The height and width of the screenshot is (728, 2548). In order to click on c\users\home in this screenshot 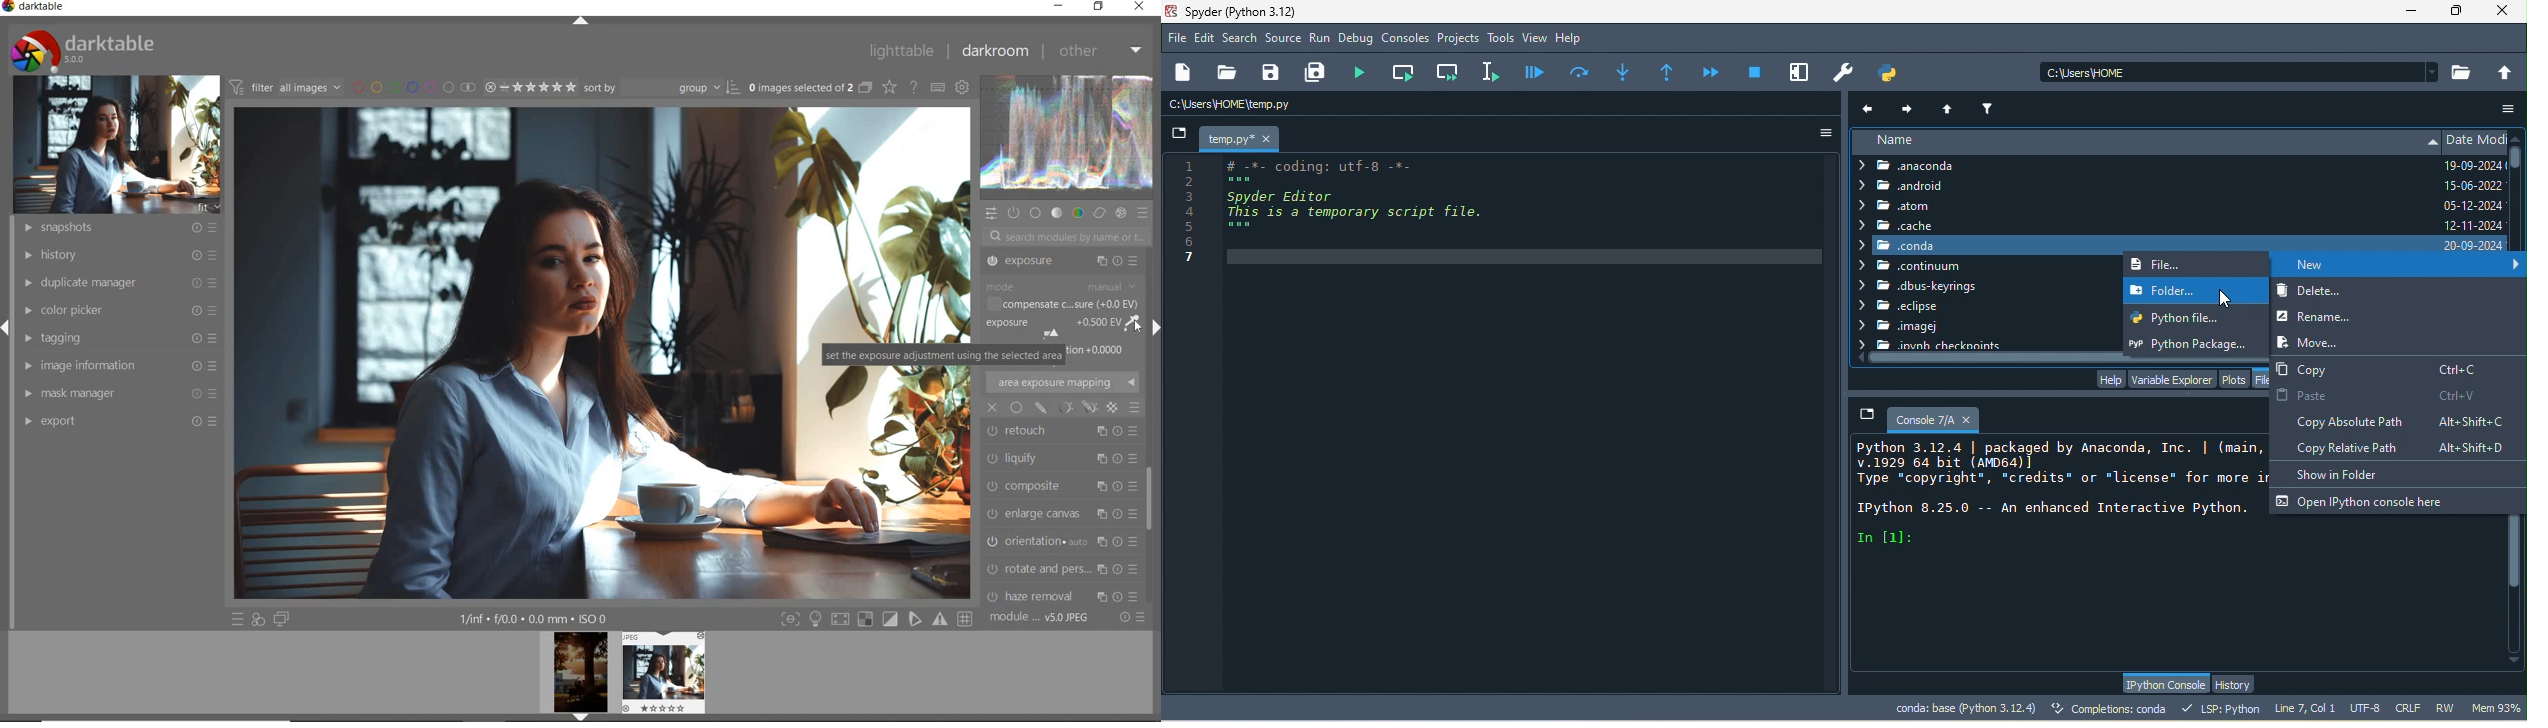, I will do `click(2239, 71)`.